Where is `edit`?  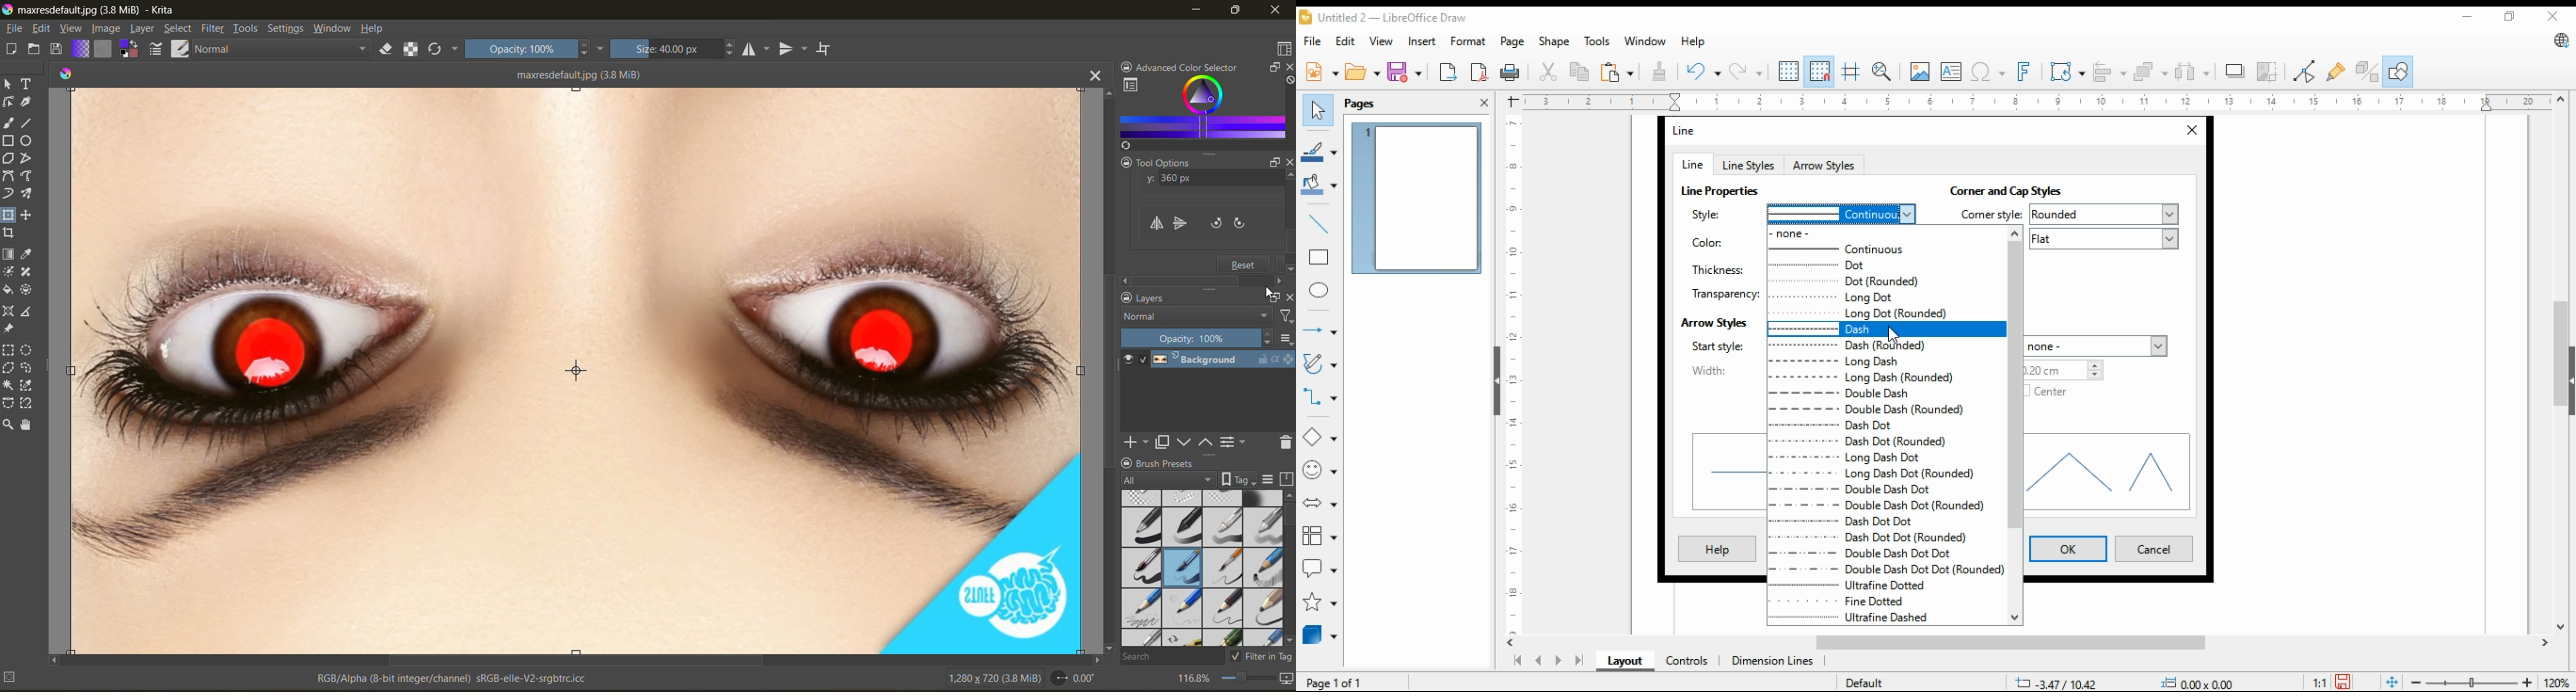 edit is located at coordinates (41, 28).